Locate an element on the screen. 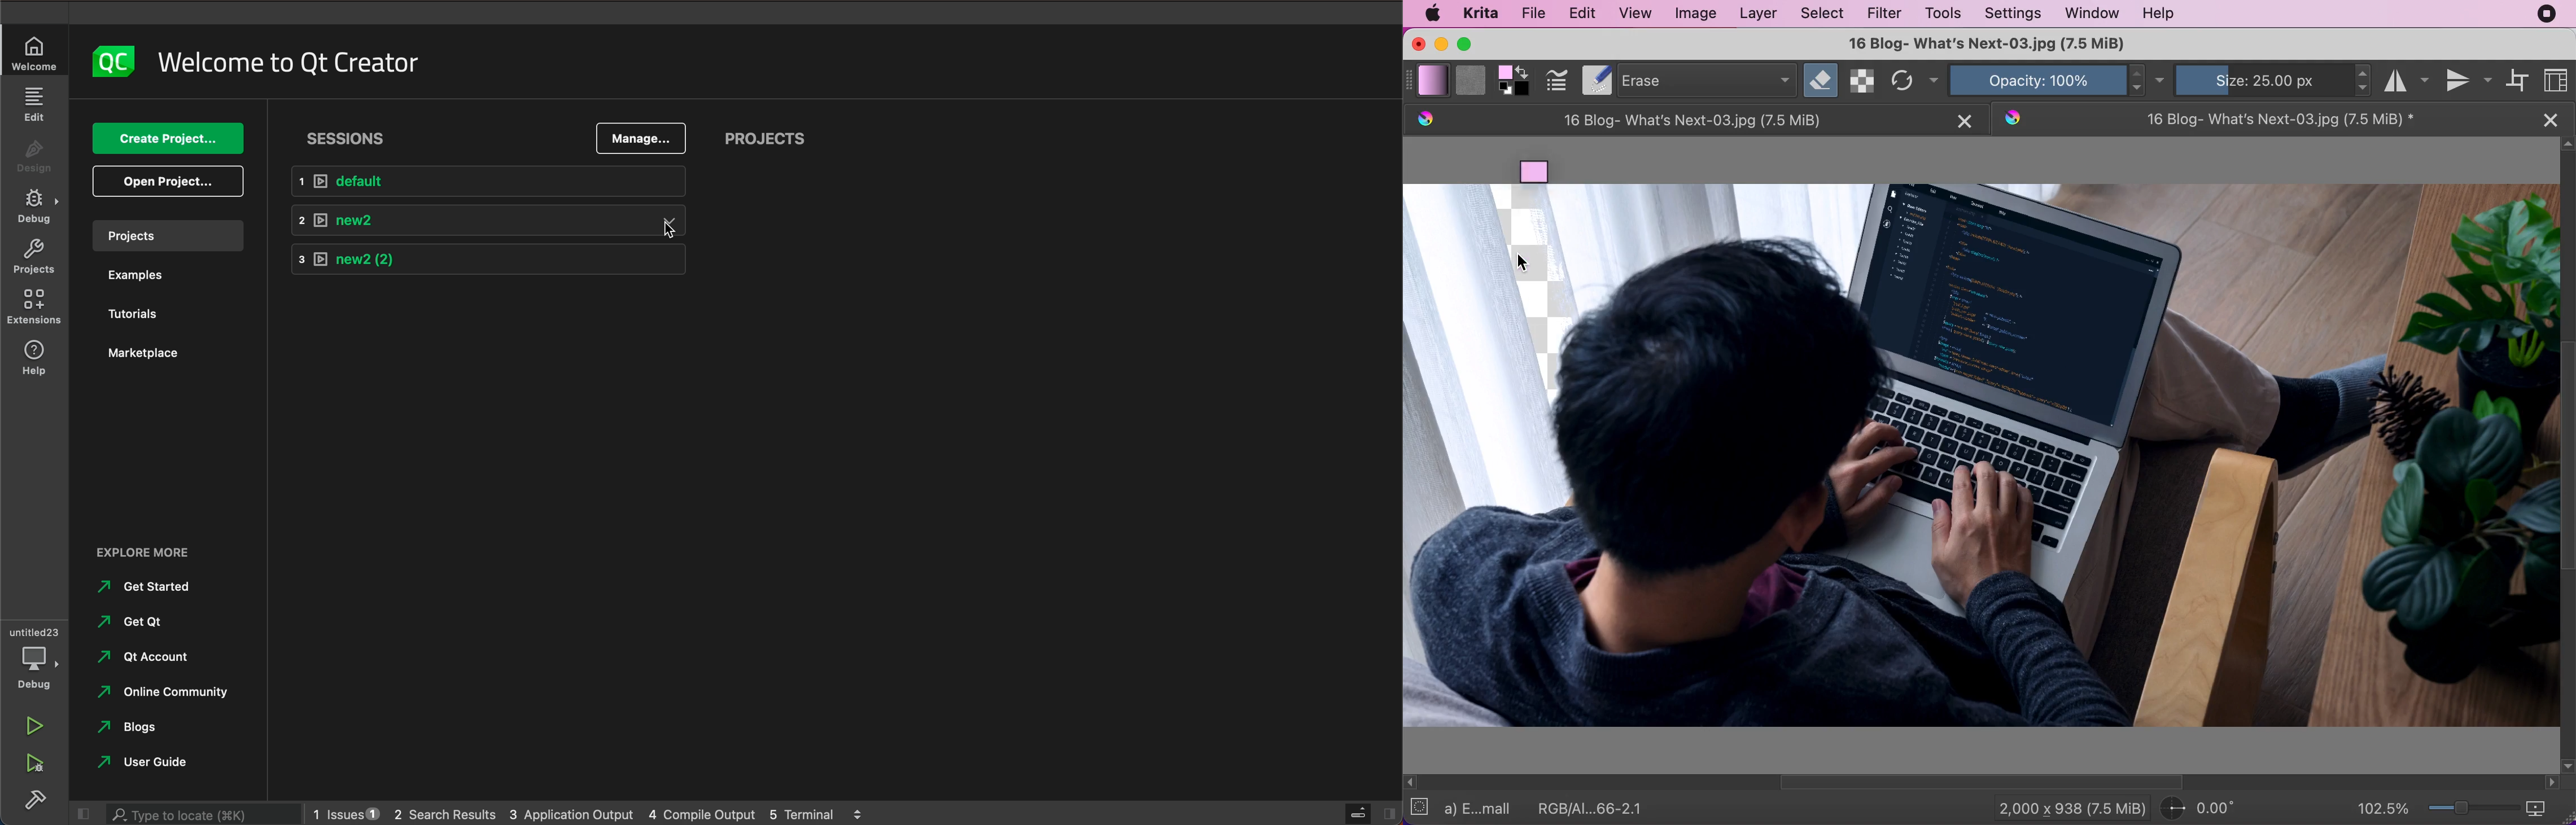 The height and width of the screenshot is (840, 2576). help is located at coordinates (2159, 15).